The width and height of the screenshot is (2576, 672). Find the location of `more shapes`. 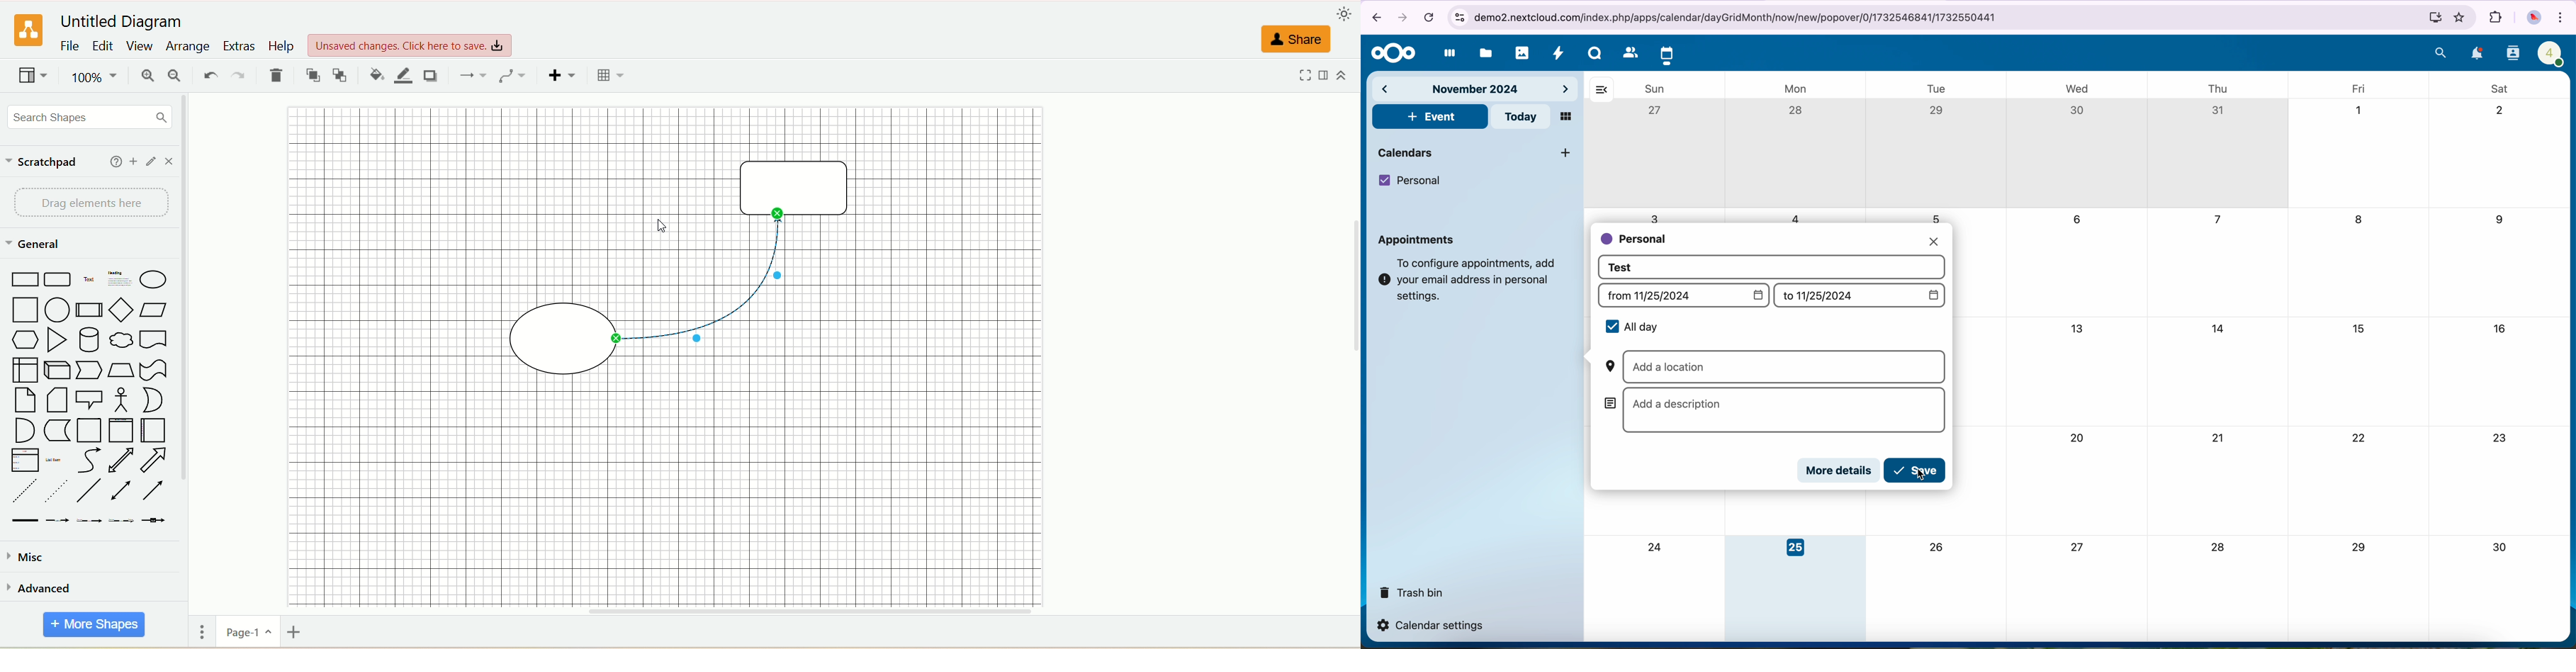

more shapes is located at coordinates (92, 625).